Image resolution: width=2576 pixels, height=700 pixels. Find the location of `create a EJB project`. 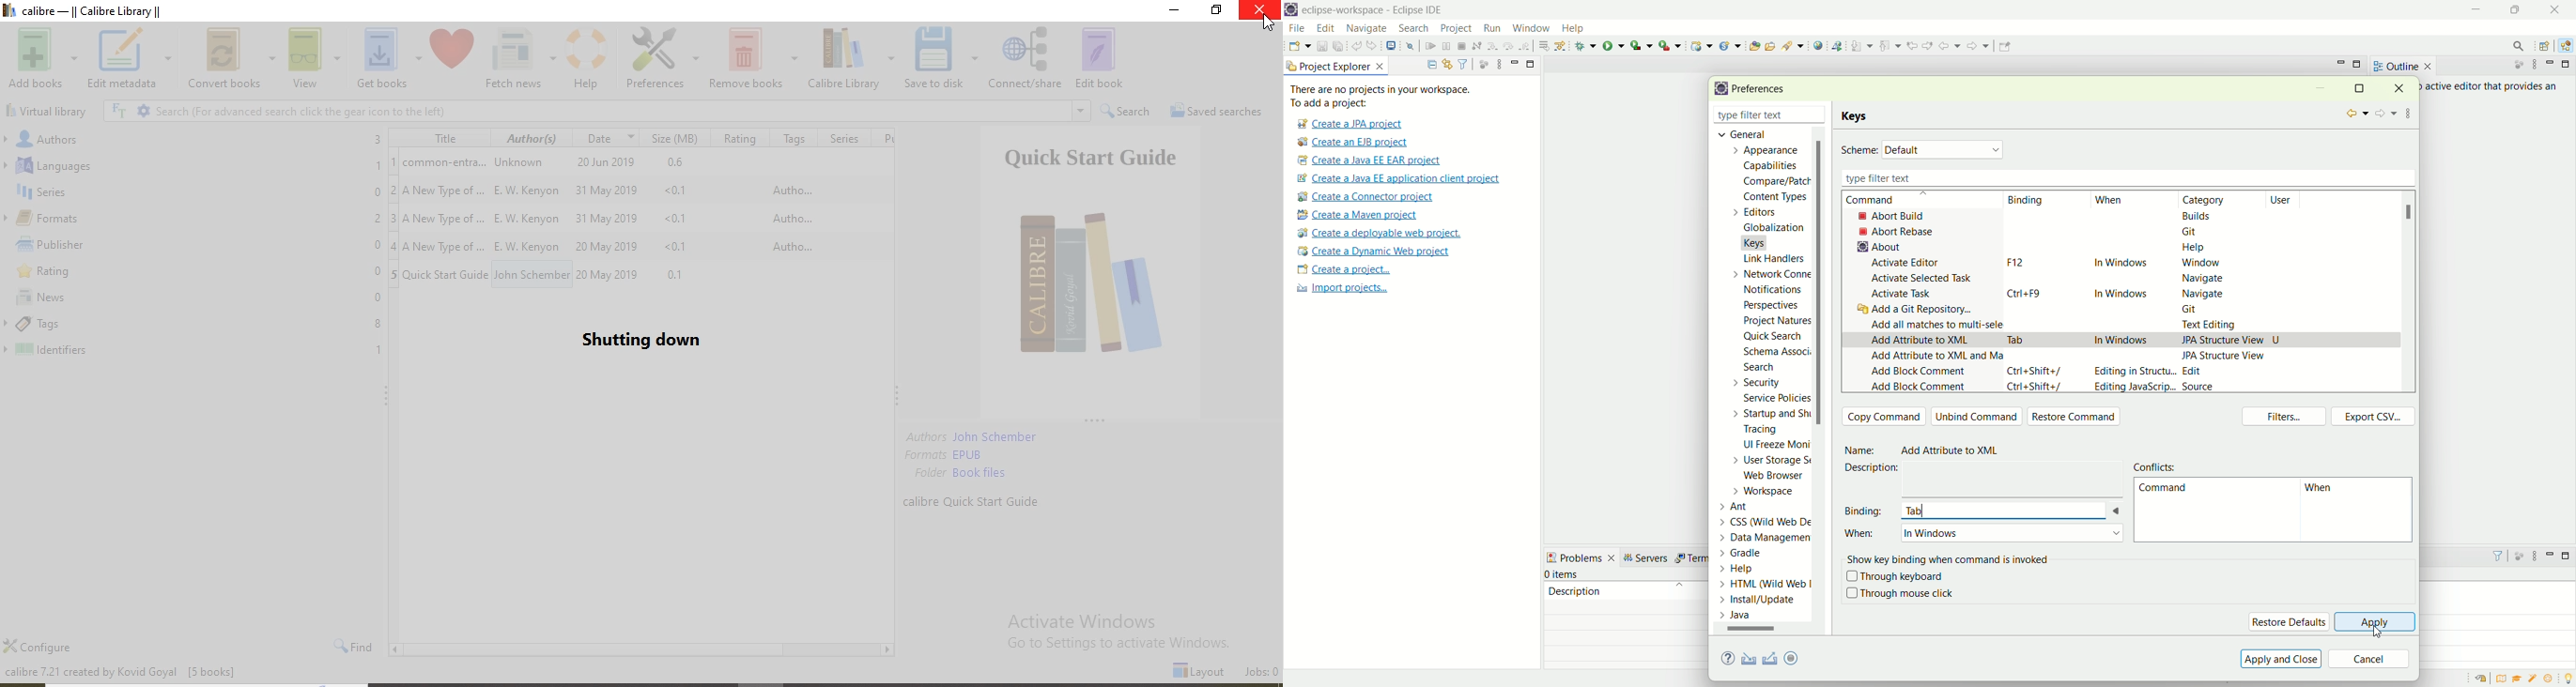

create a EJB project is located at coordinates (1354, 143).